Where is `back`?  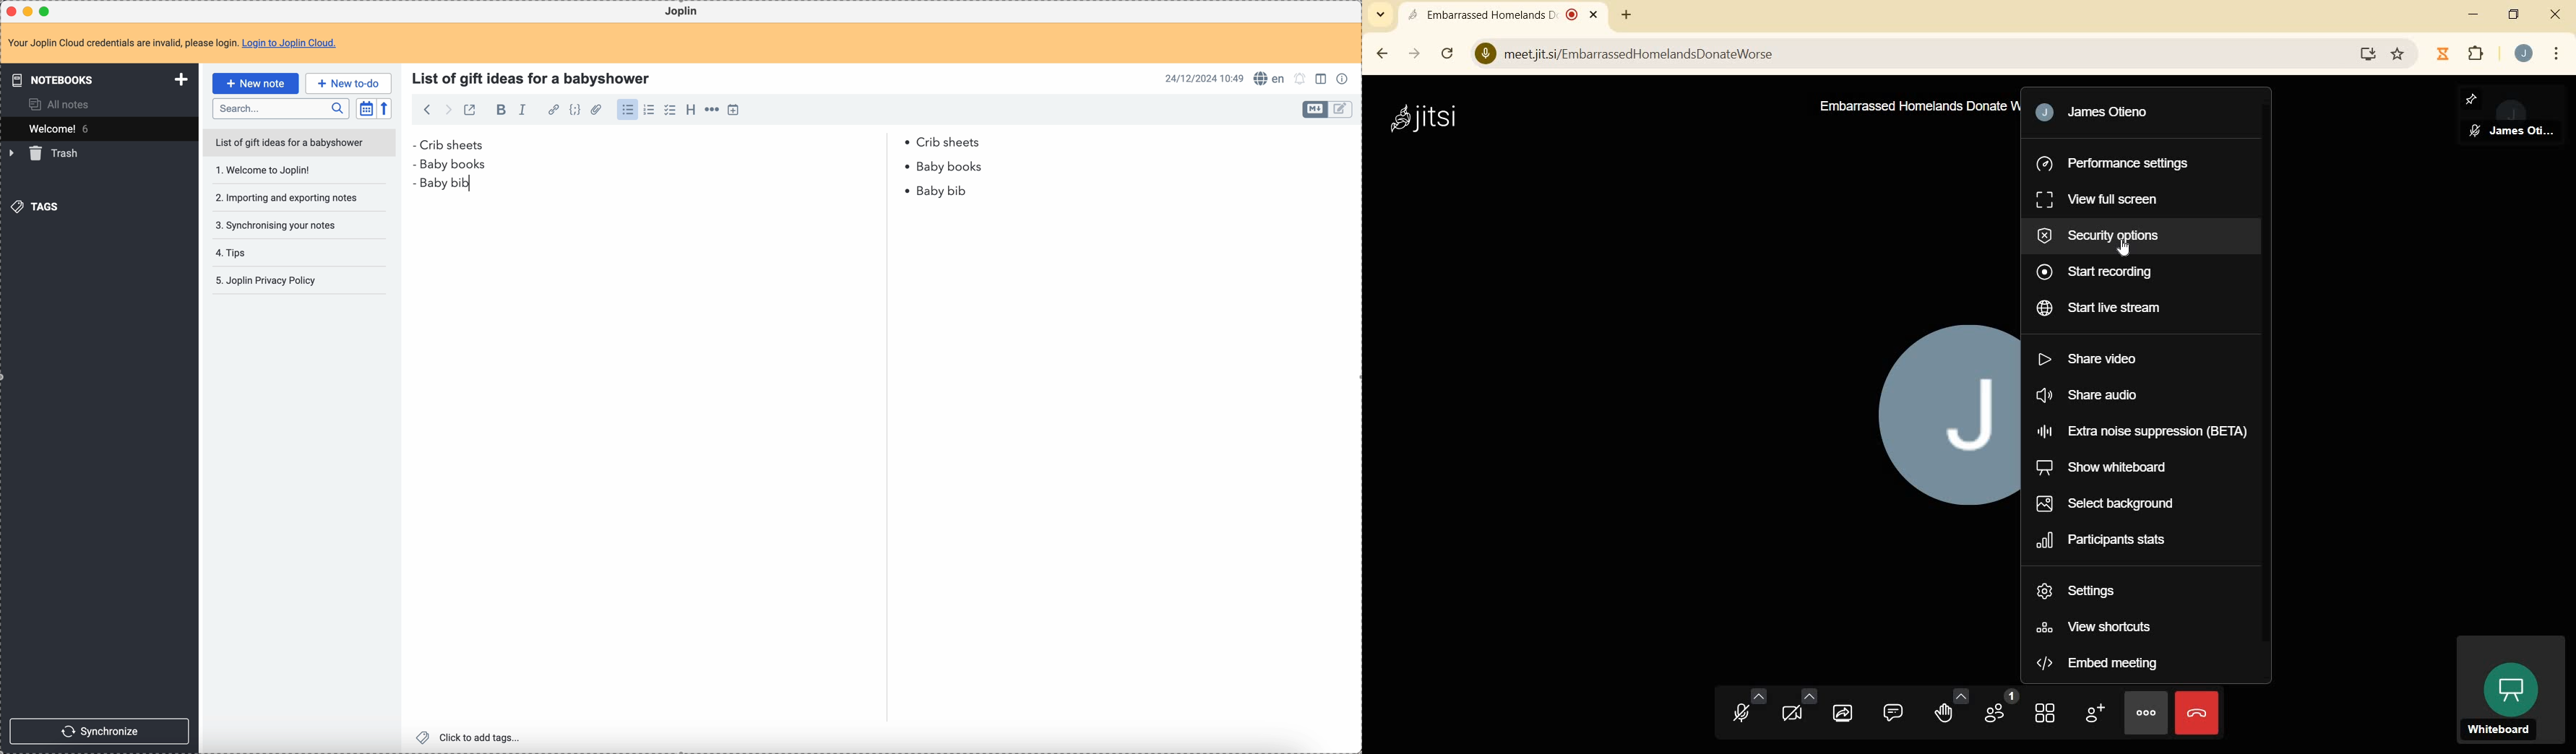
back is located at coordinates (429, 109).